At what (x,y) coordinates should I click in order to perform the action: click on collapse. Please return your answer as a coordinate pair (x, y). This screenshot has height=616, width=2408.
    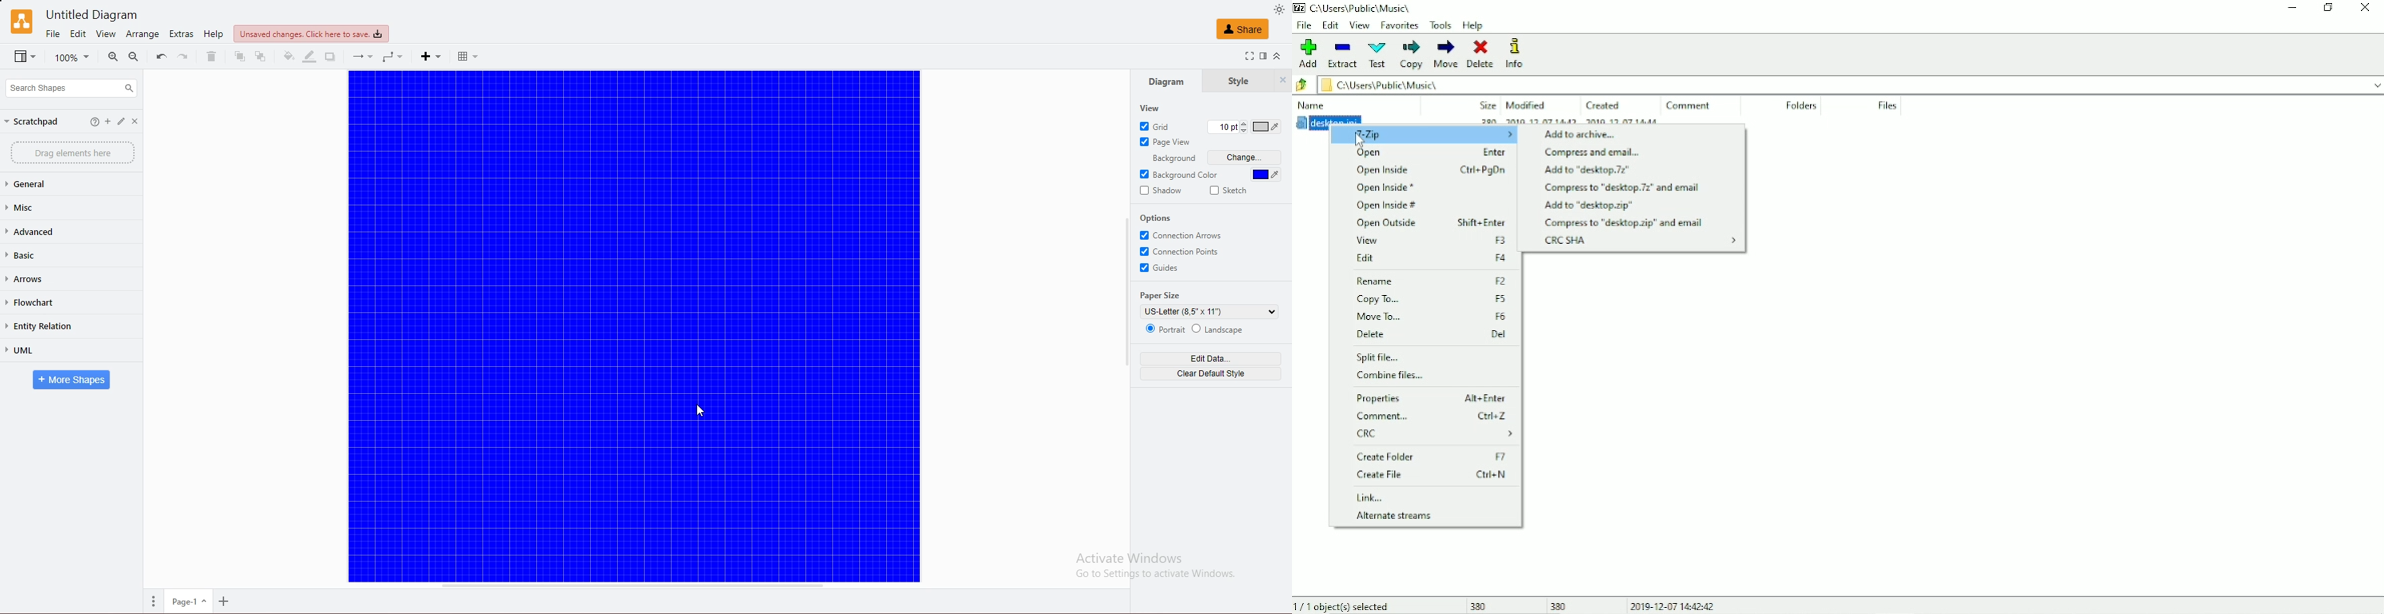
    Looking at the image, I should click on (1278, 56).